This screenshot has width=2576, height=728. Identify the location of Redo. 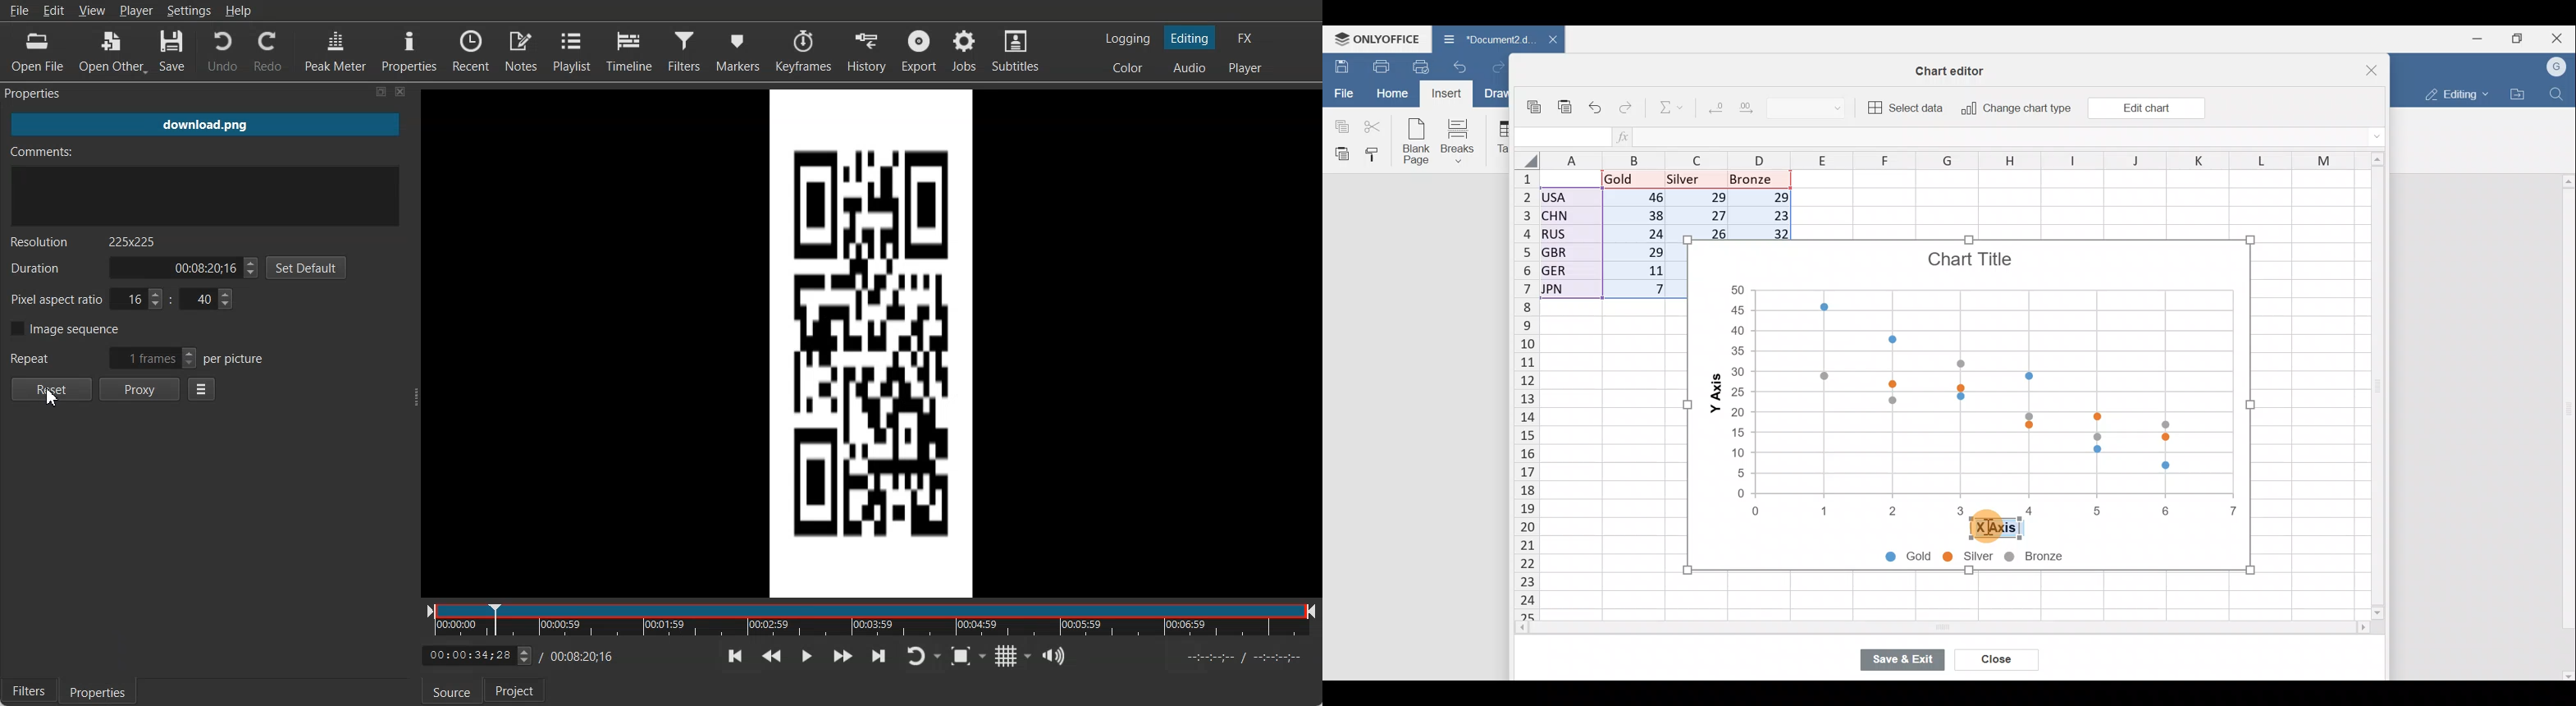
(1628, 105).